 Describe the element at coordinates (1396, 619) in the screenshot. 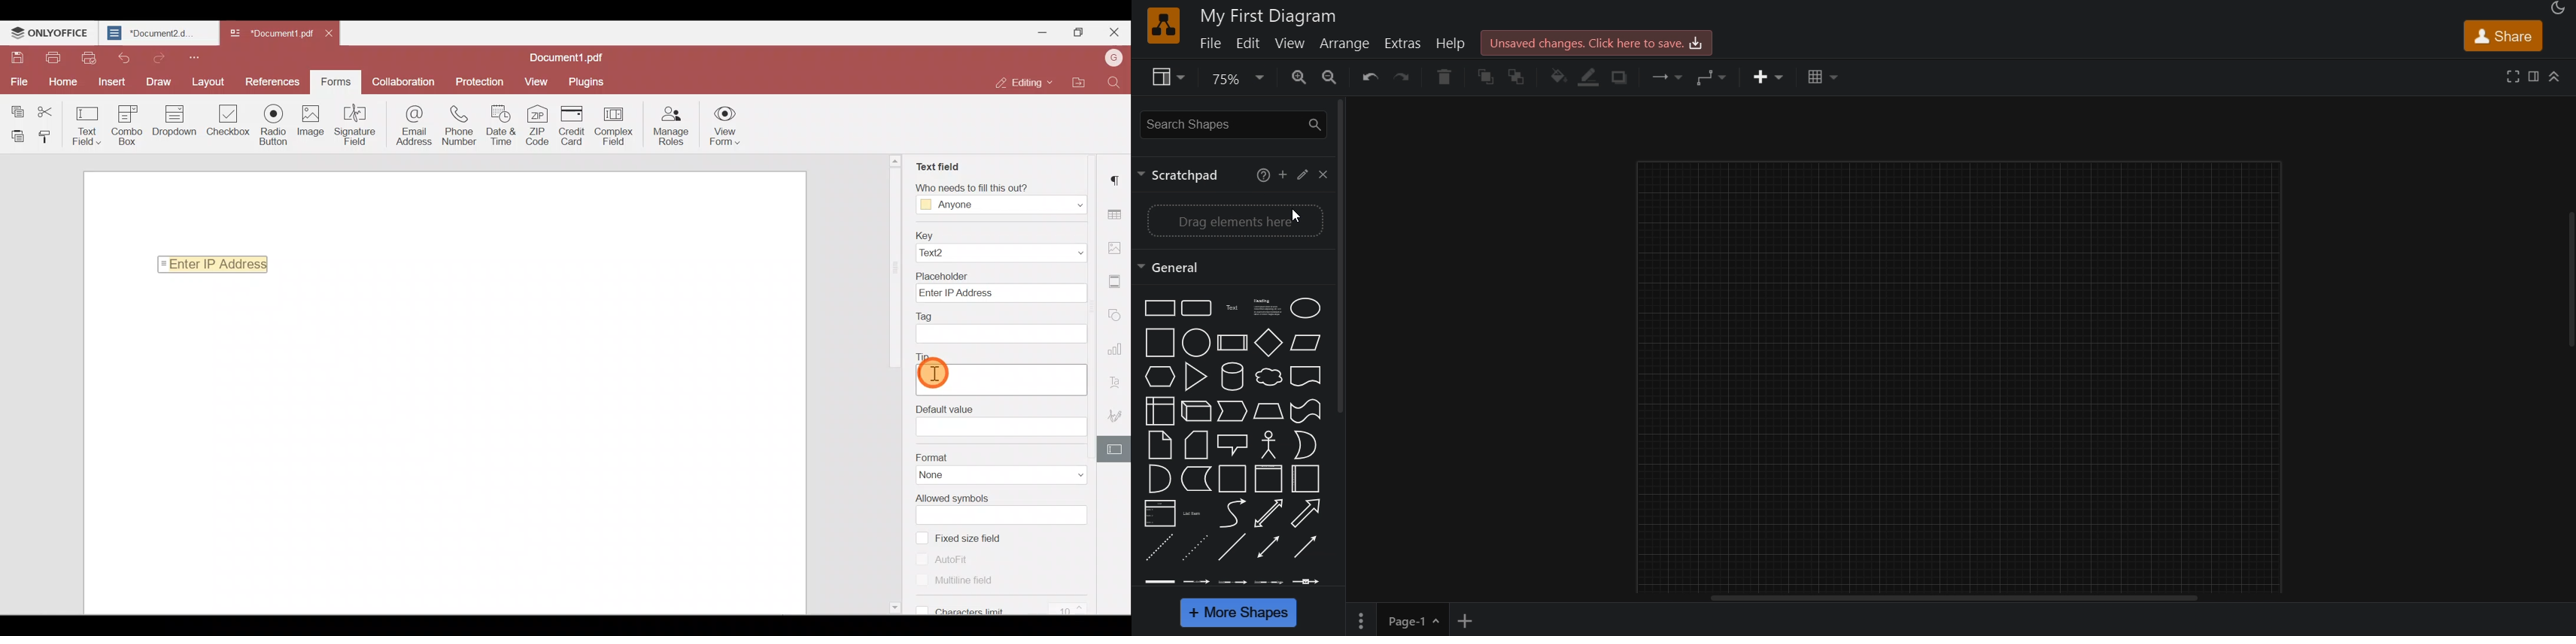

I see `page 1` at that location.